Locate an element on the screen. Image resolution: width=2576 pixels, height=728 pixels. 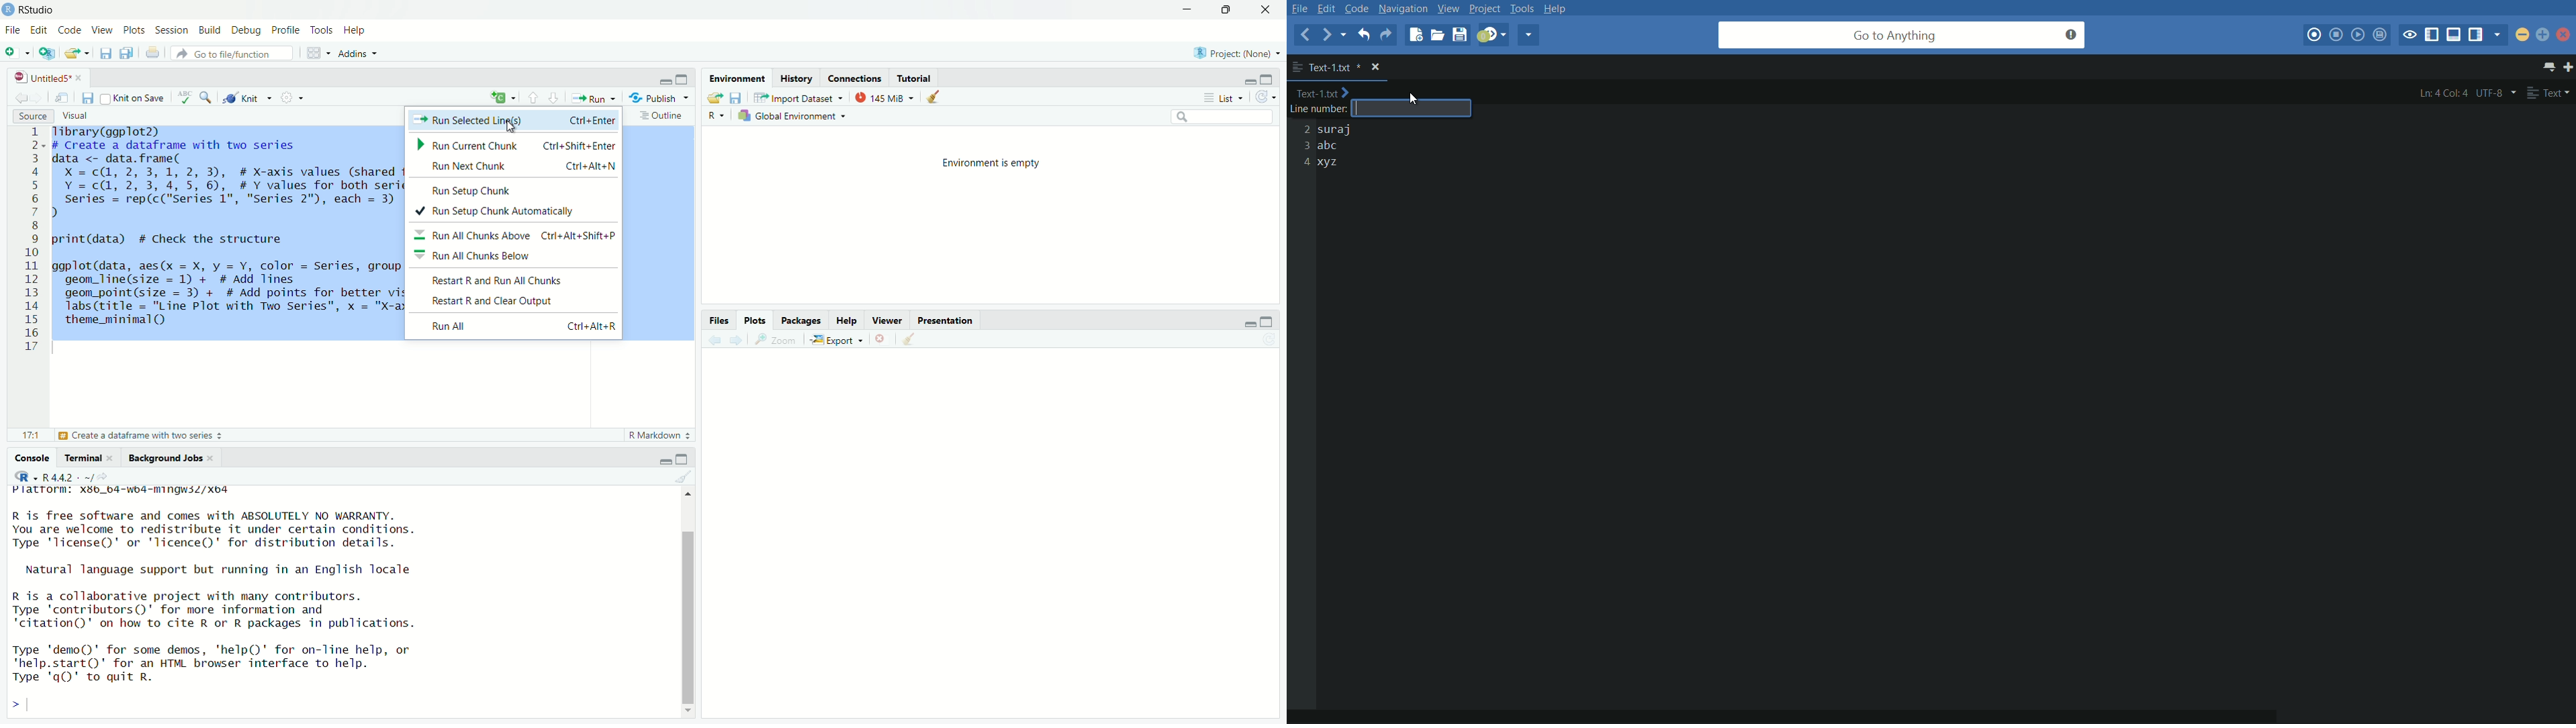
show/hide right panel is located at coordinates (2477, 35).